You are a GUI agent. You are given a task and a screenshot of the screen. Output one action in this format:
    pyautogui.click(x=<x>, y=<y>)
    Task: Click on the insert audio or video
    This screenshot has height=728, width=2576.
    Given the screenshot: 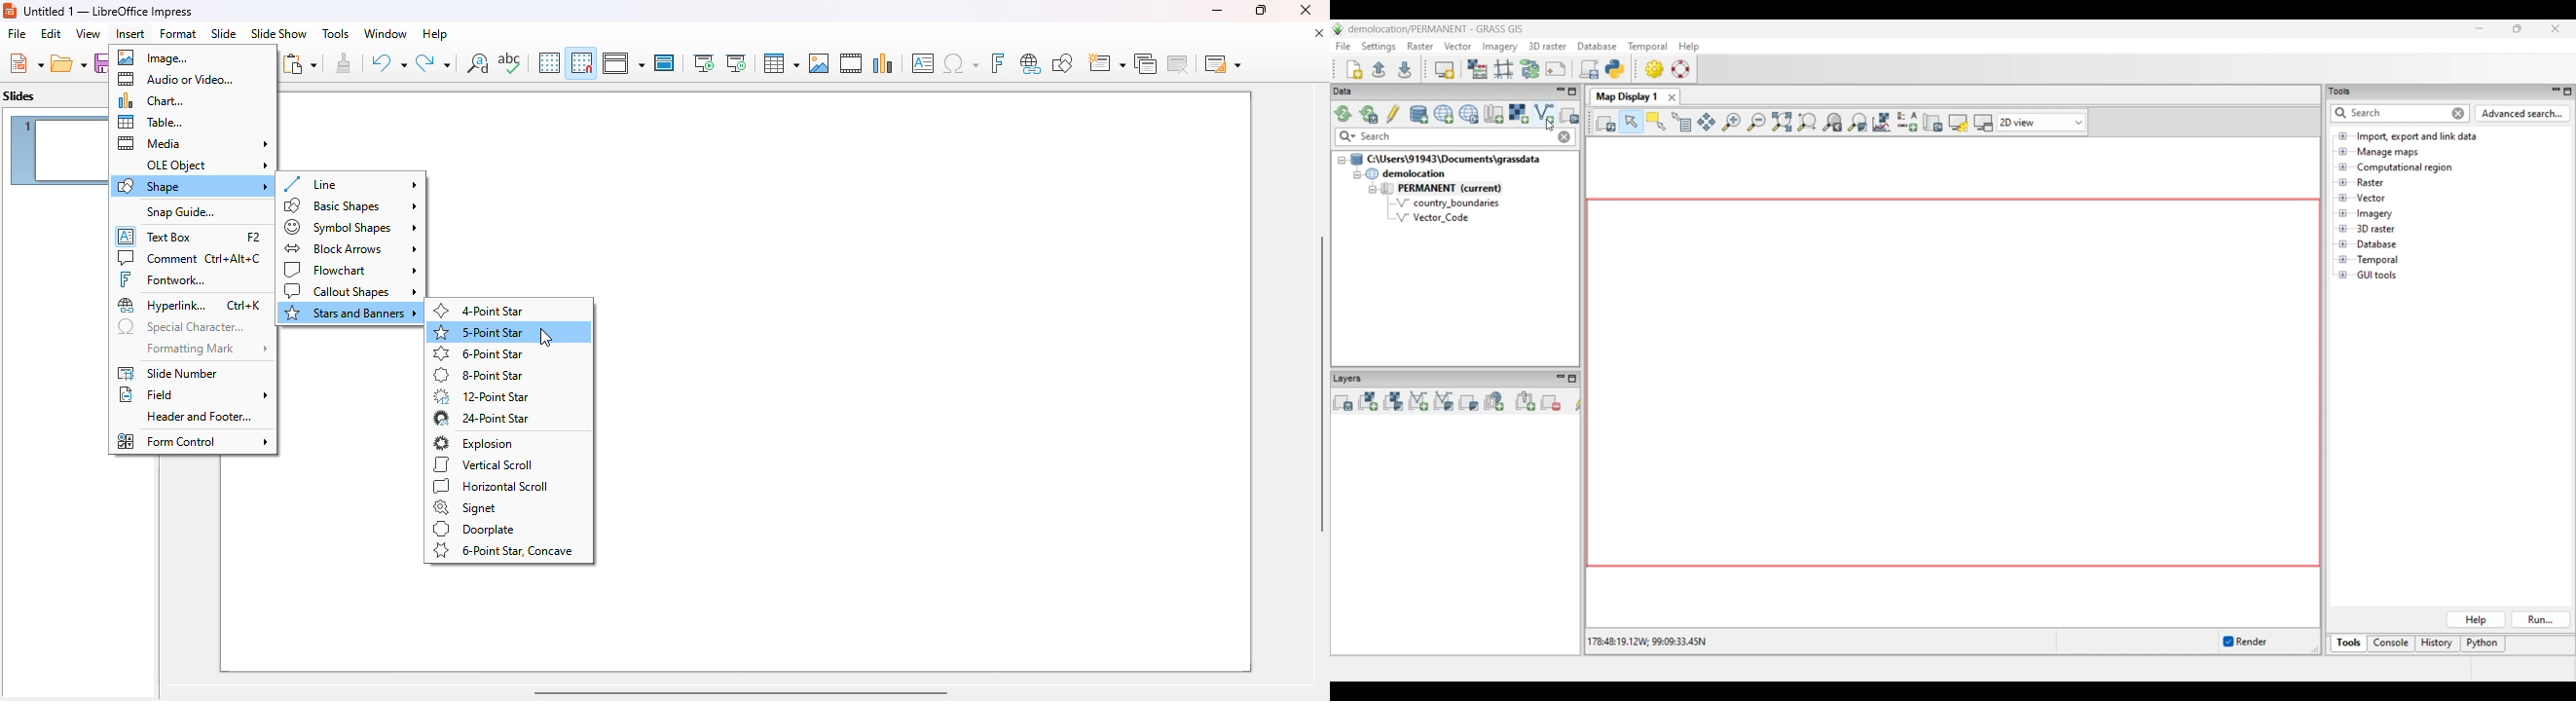 What is the action you would take?
    pyautogui.click(x=851, y=62)
    